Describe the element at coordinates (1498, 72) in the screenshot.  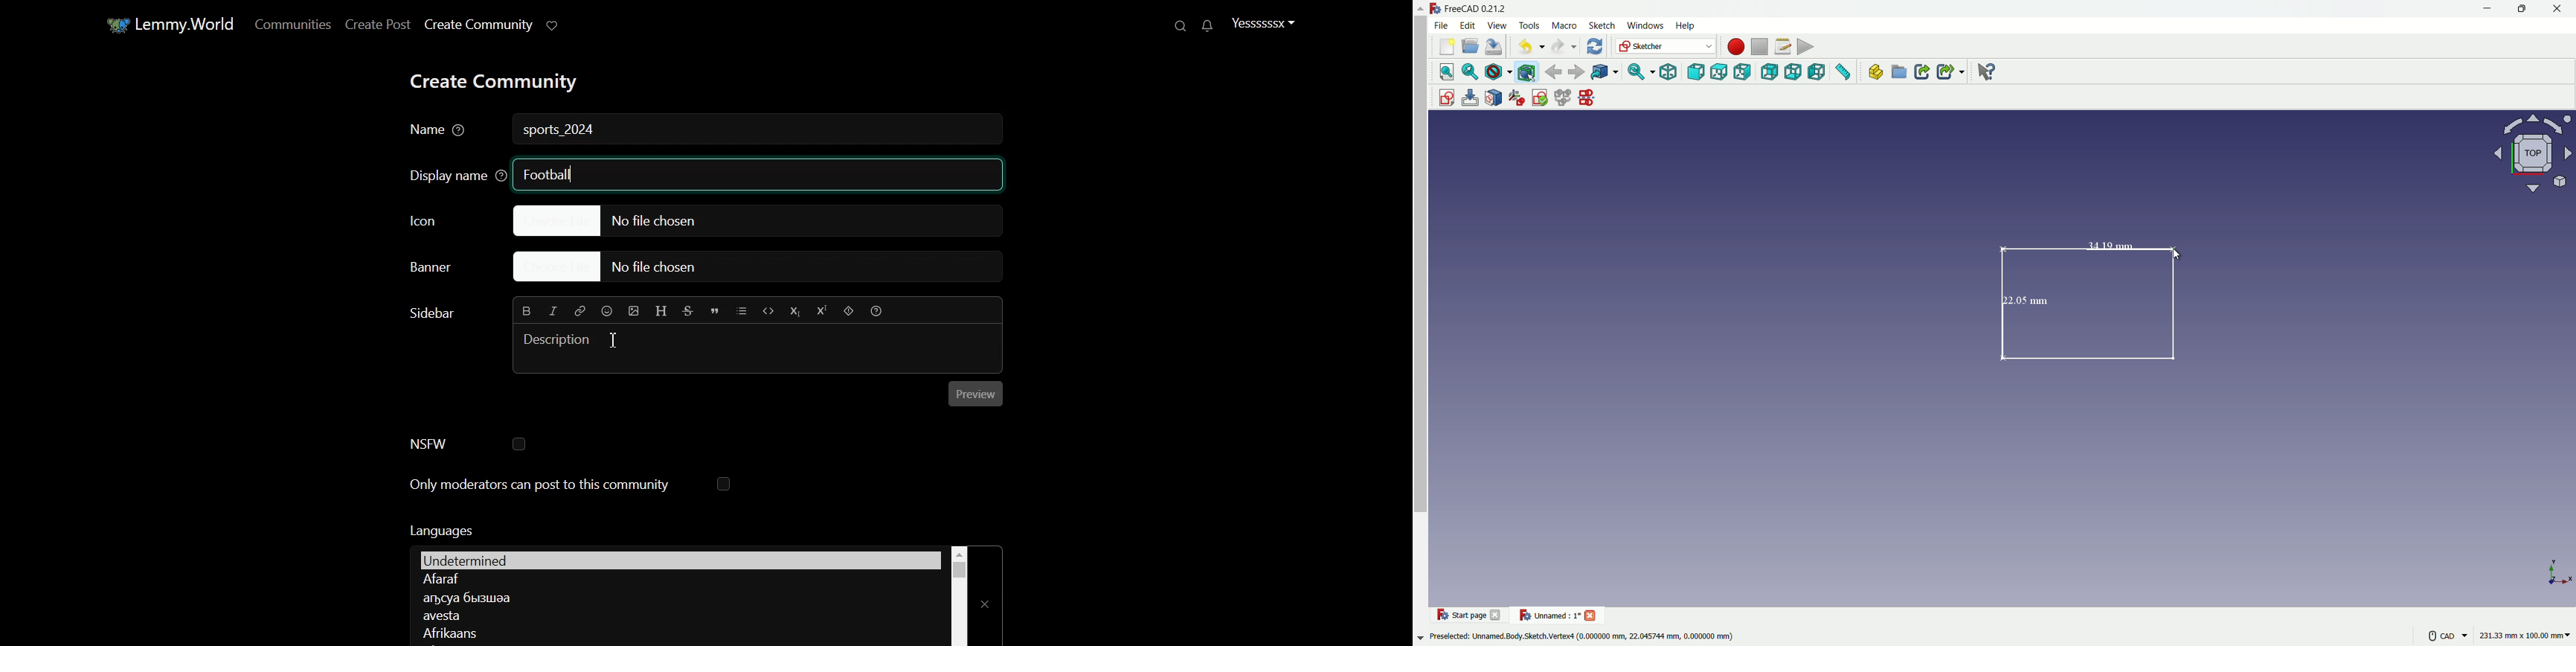
I see `draw style` at that location.